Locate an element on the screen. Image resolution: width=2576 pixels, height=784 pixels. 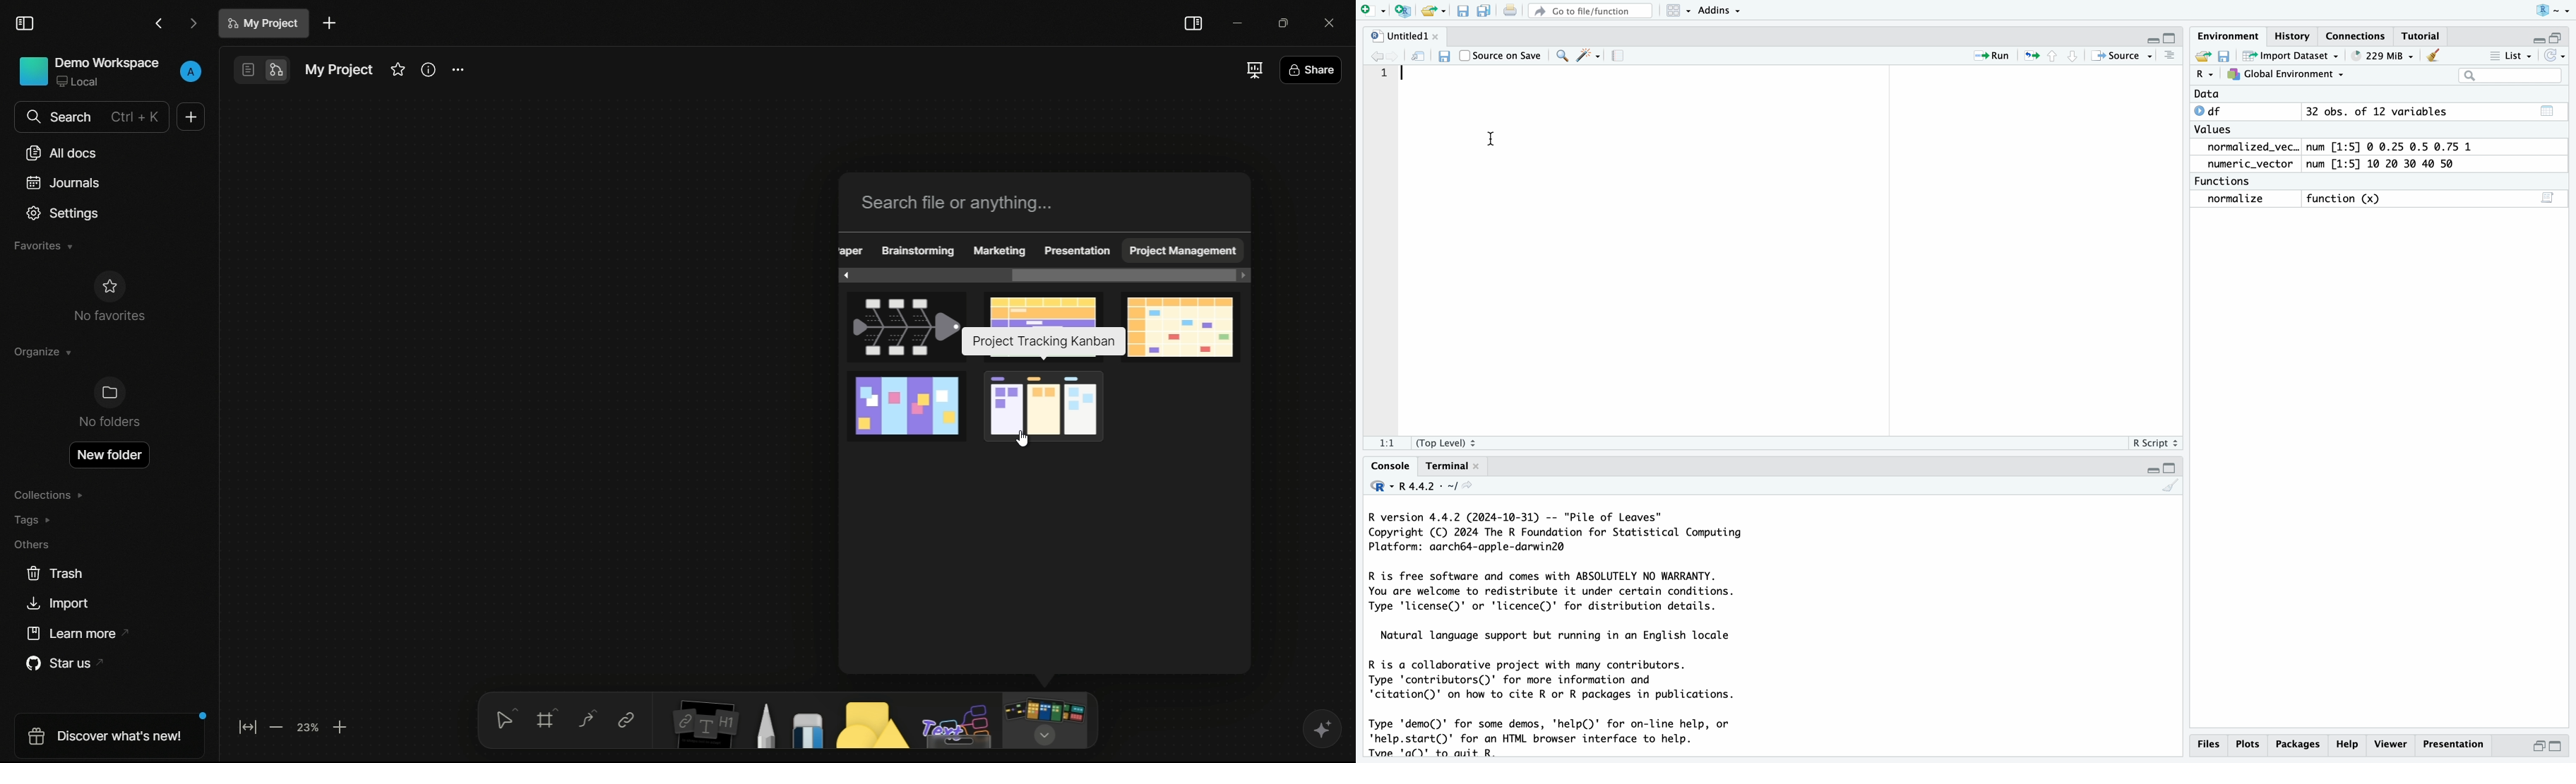
go back is located at coordinates (1371, 57).